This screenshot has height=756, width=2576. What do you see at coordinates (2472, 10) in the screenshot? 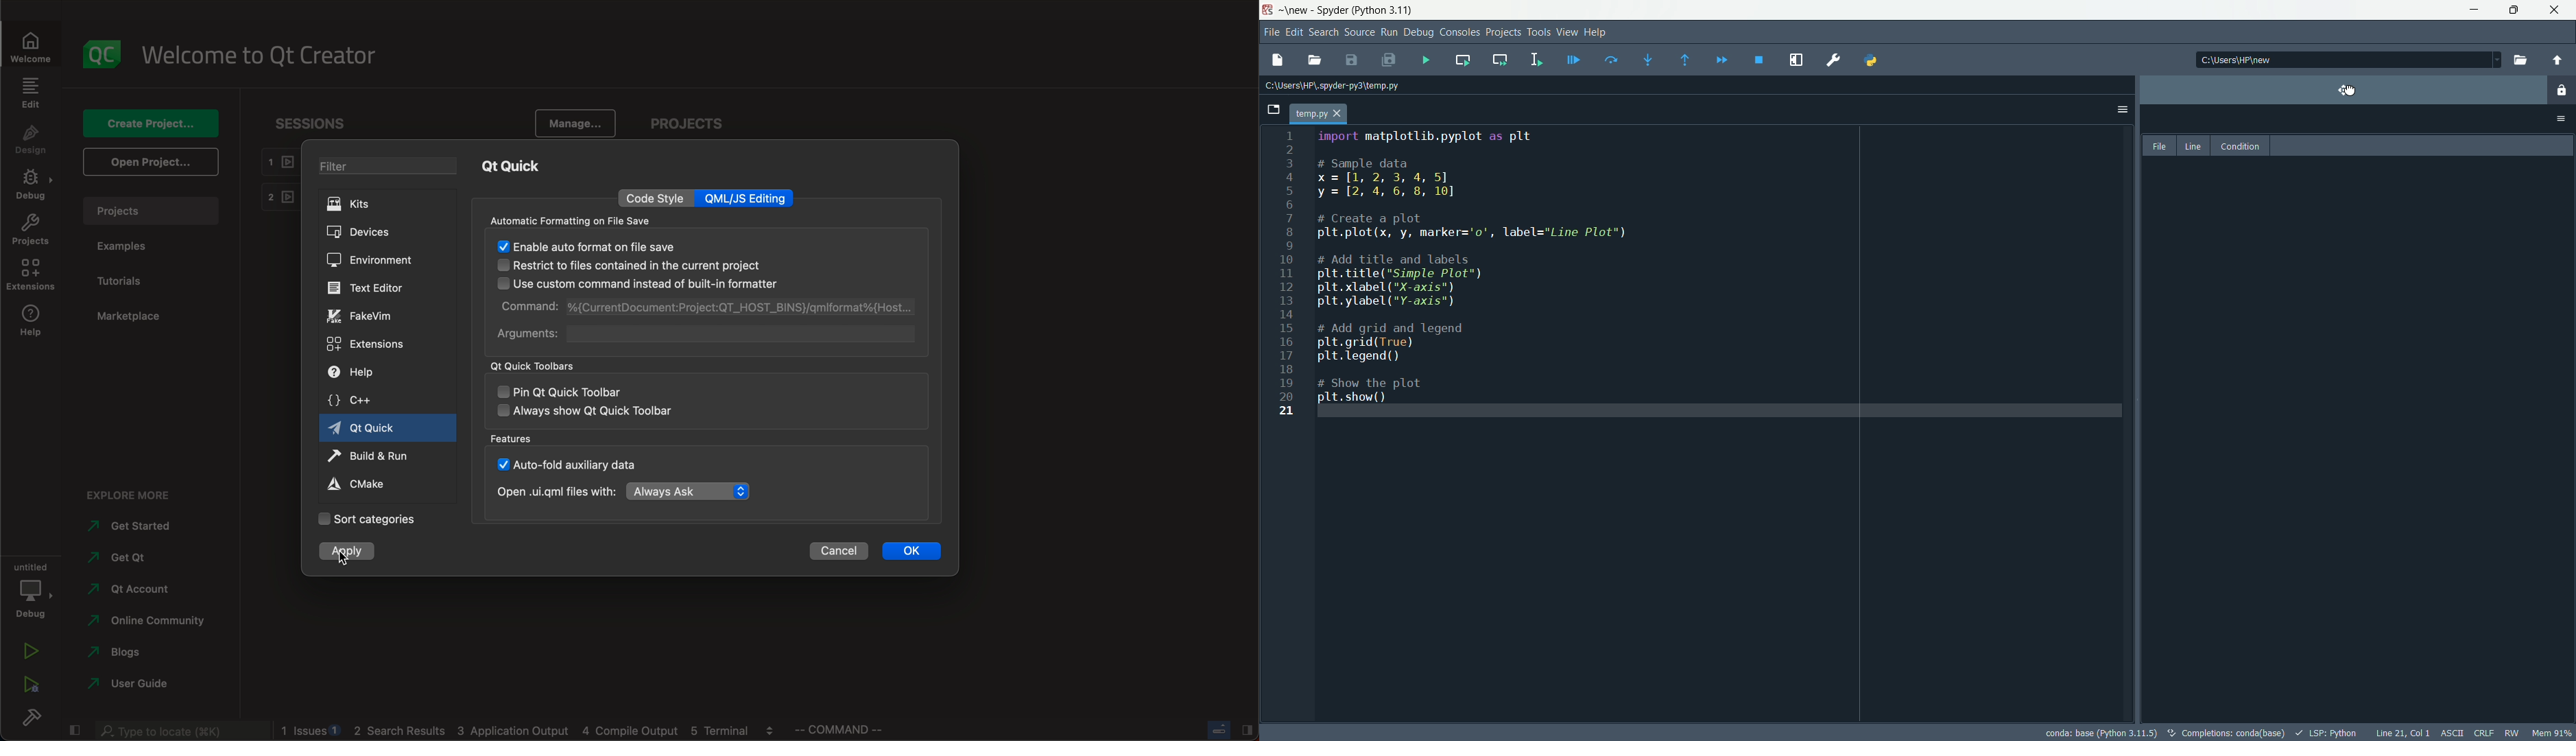
I see `minimize app` at bounding box center [2472, 10].